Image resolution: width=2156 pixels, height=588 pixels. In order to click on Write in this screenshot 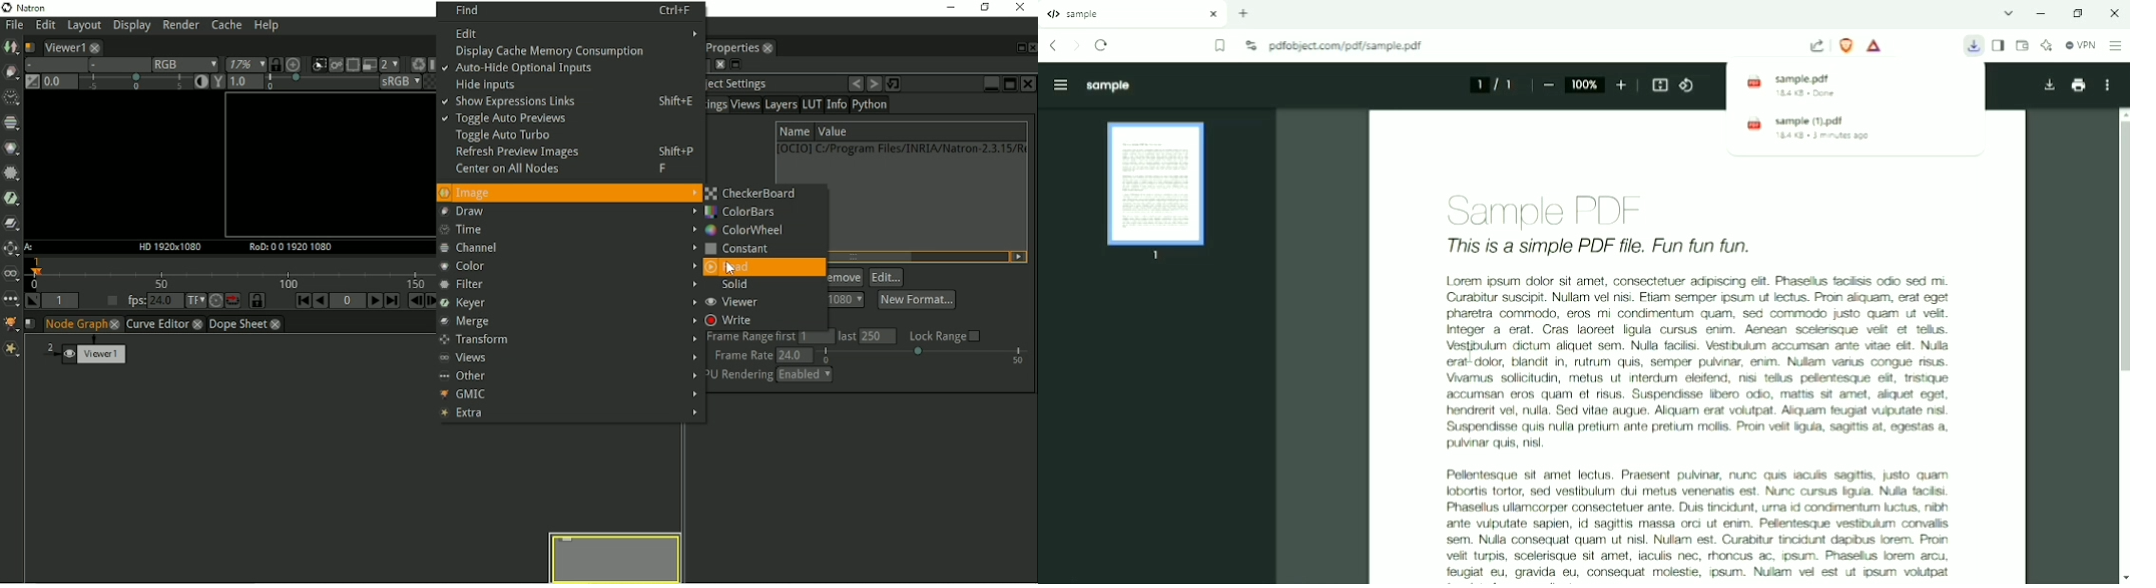, I will do `click(734, 321)`.